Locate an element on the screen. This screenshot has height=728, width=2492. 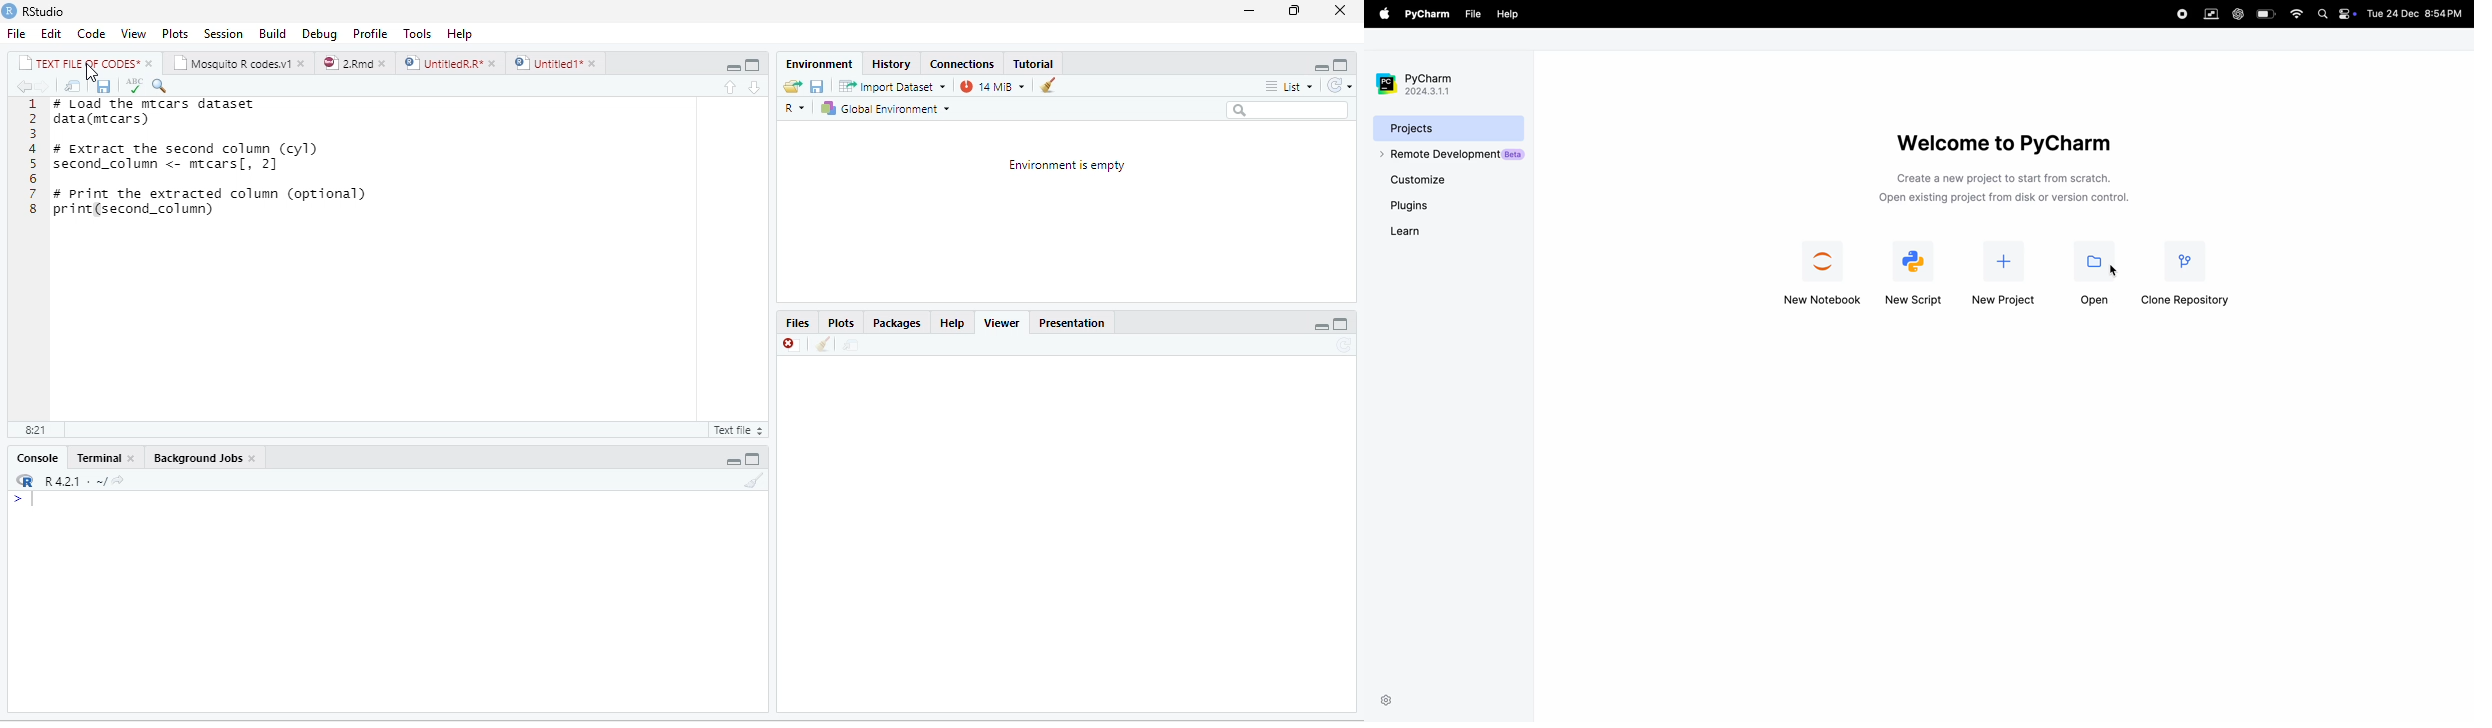
close is located at coordinates (254, 458).